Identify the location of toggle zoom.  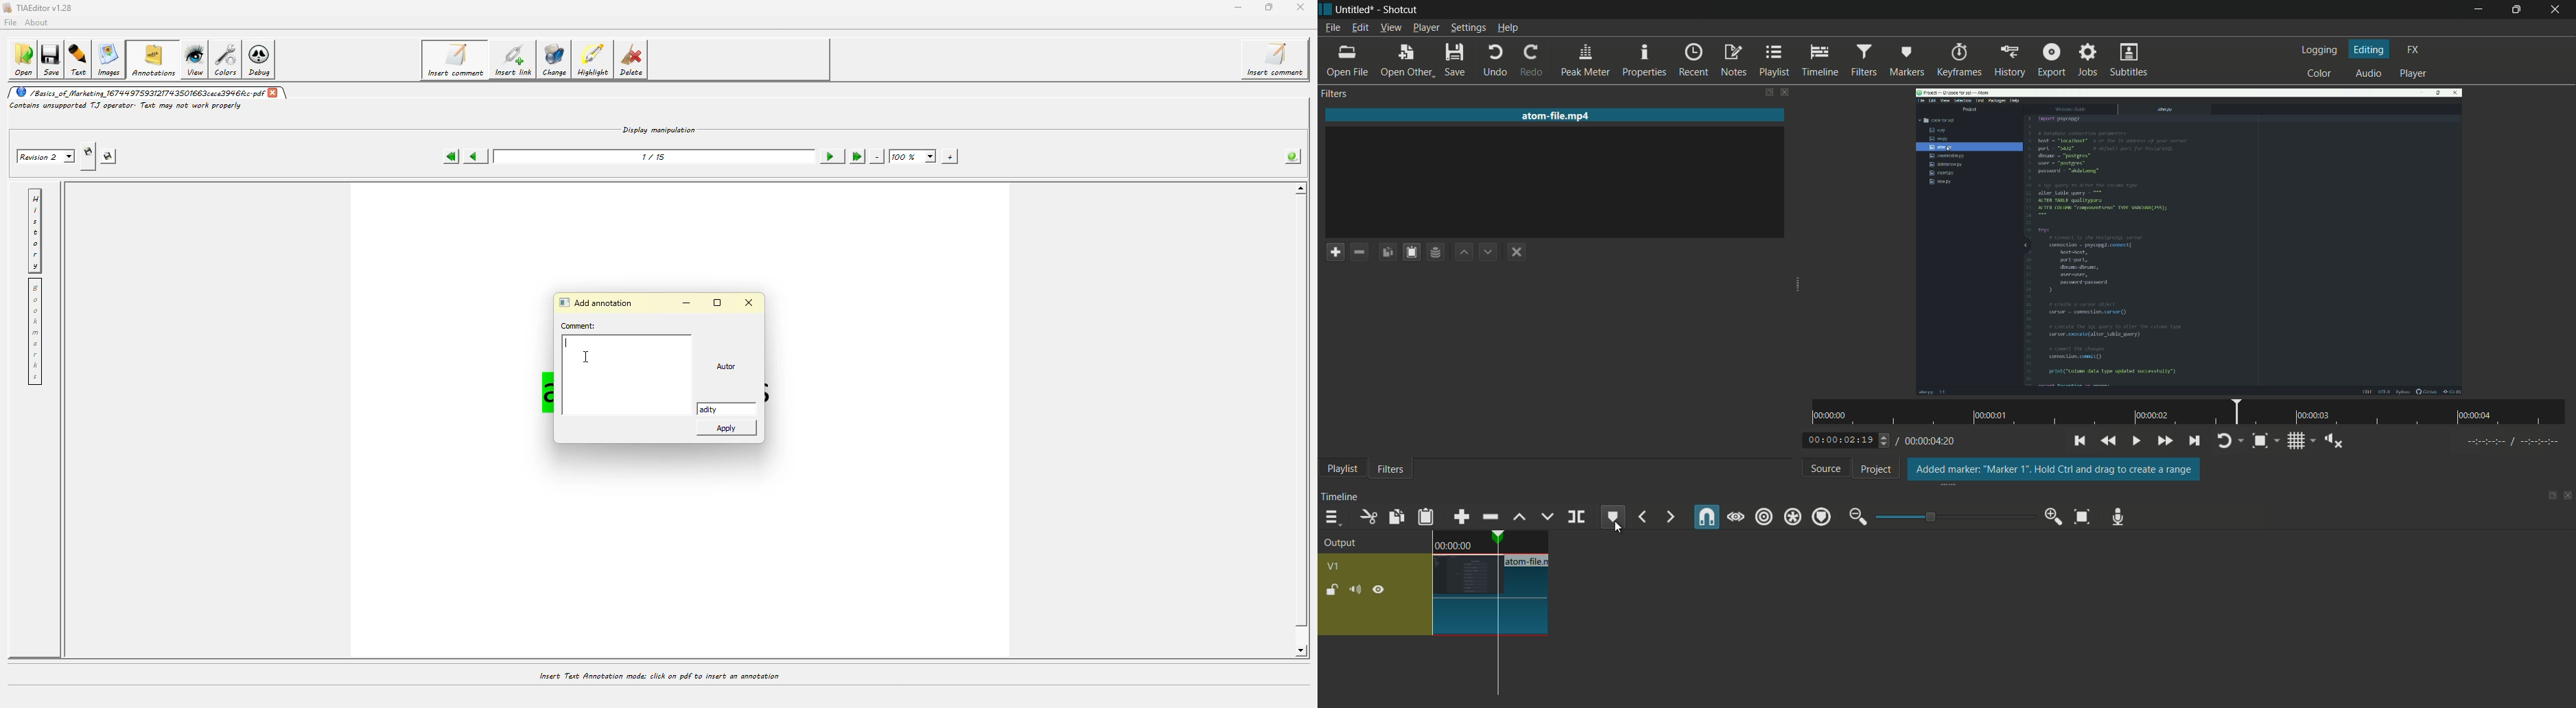
(2260, 441).